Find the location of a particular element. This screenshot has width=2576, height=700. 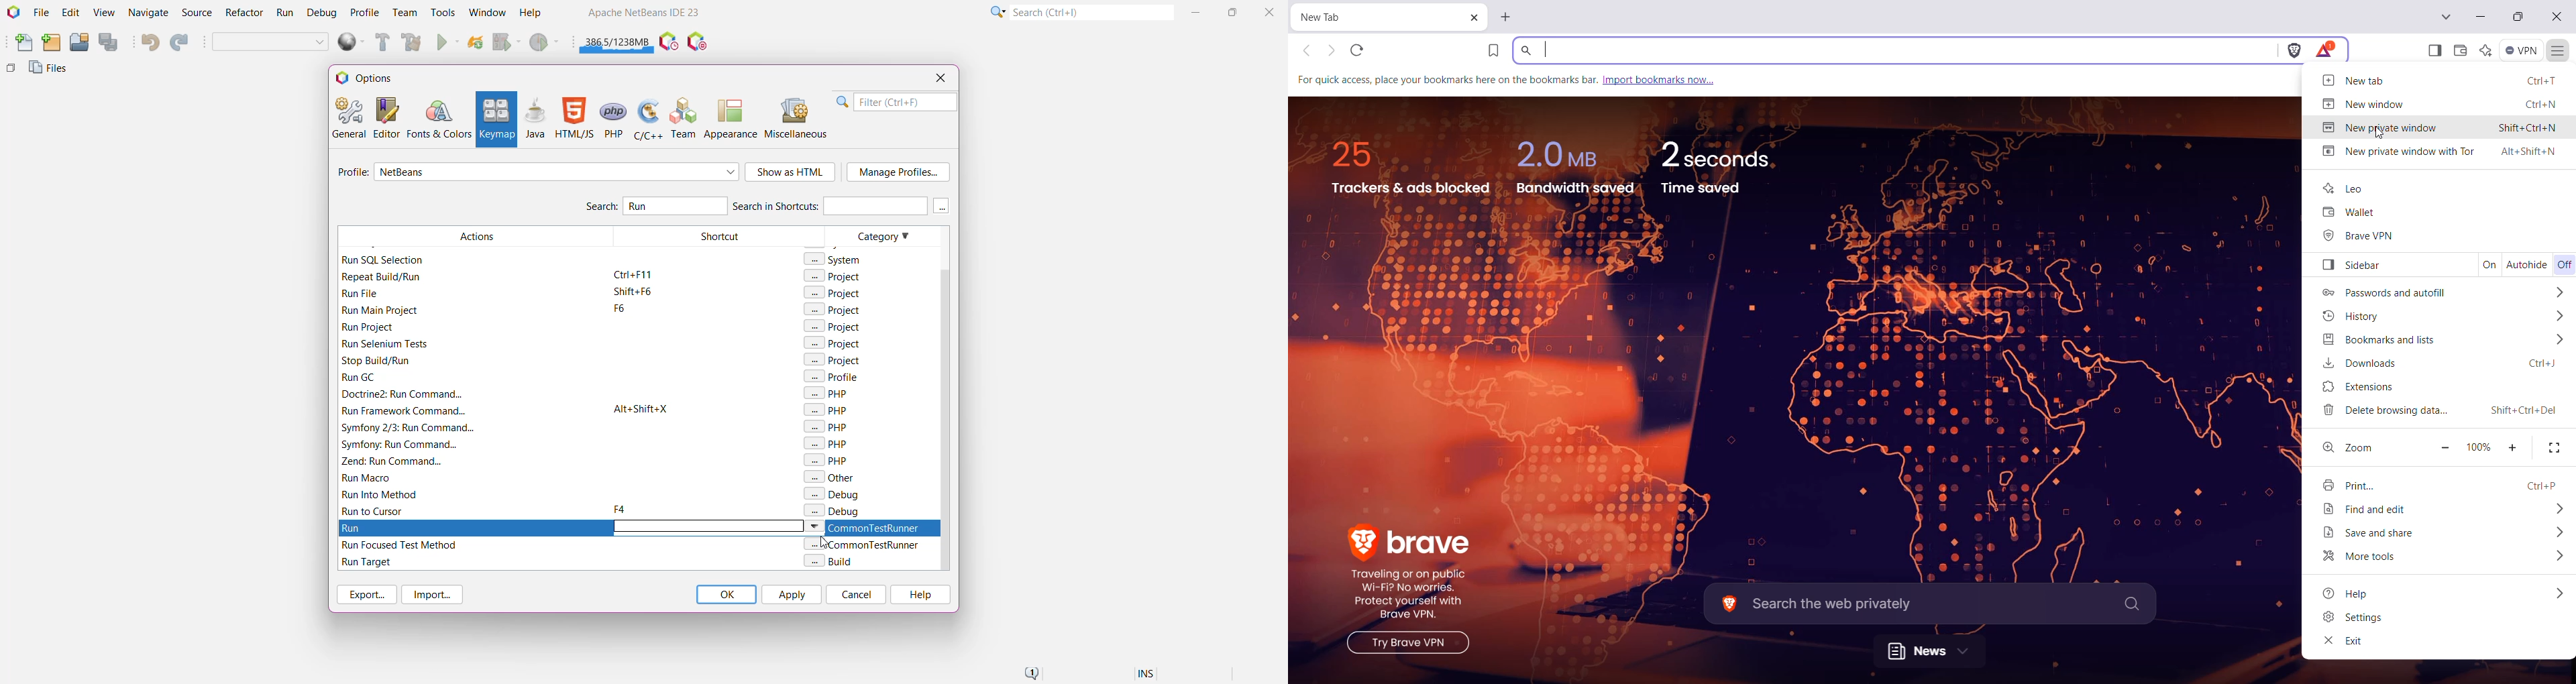

New Tab is located at coordinates (2436, 80).